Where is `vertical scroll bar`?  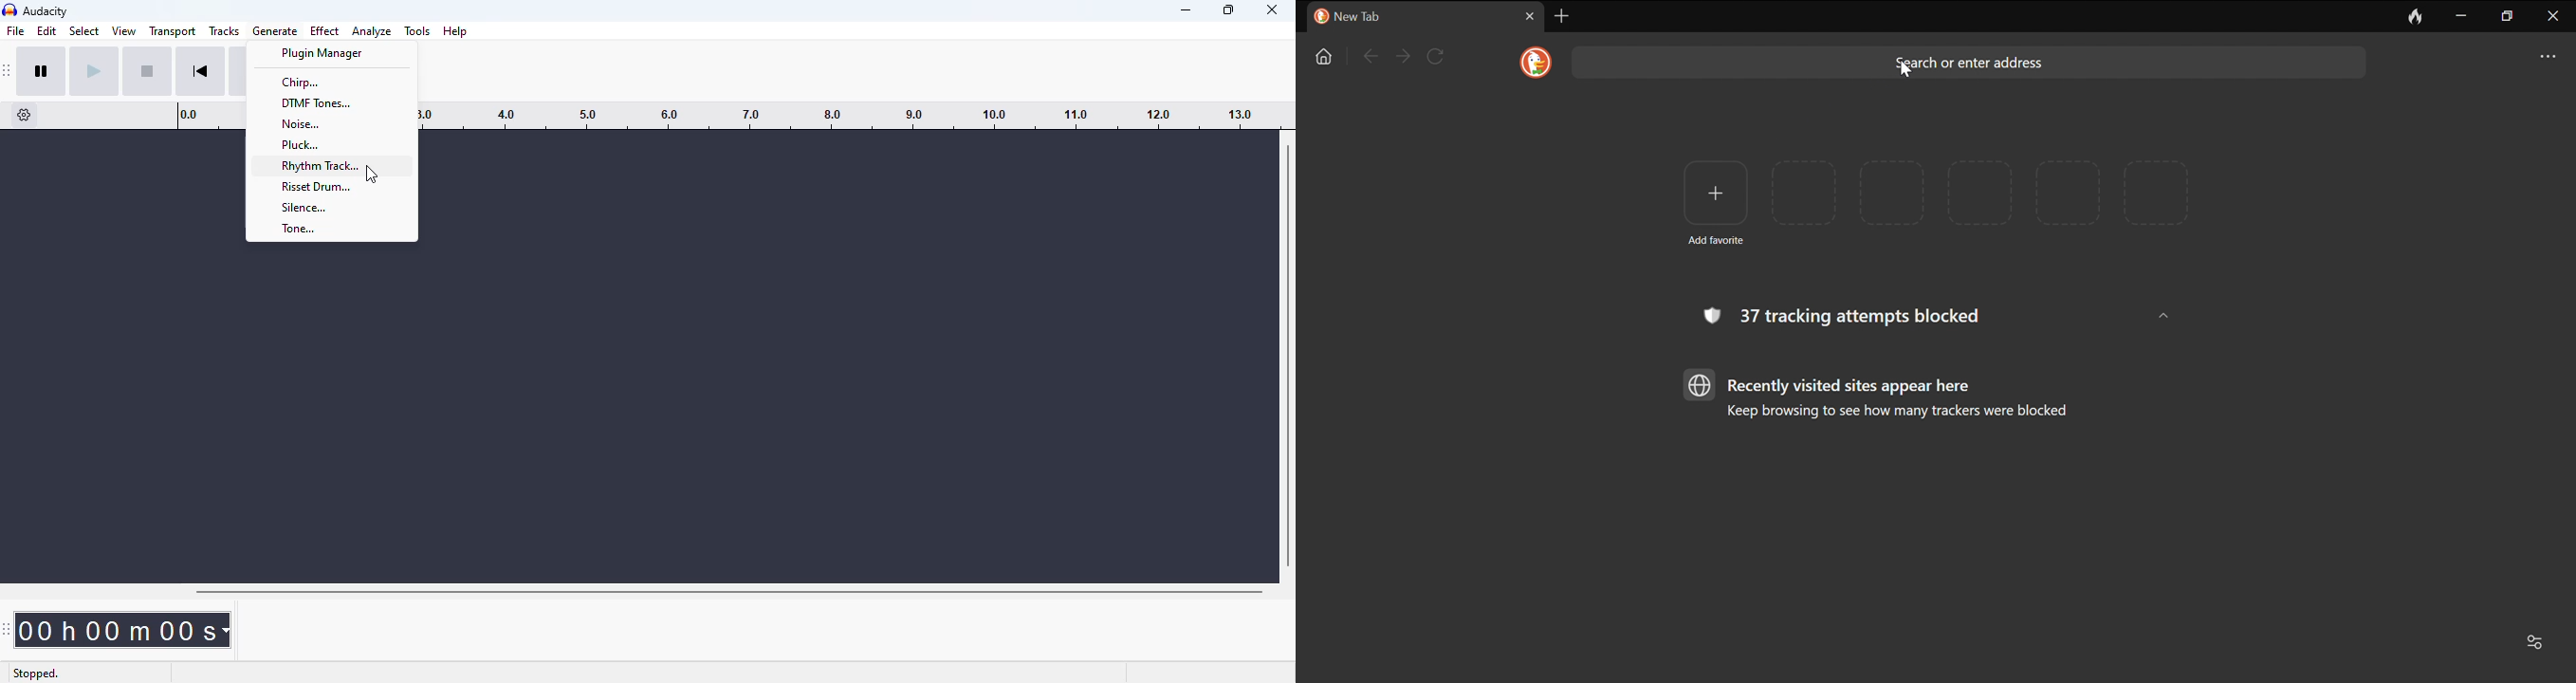 vertical scroll bar is located at coordinates (1288, 352).